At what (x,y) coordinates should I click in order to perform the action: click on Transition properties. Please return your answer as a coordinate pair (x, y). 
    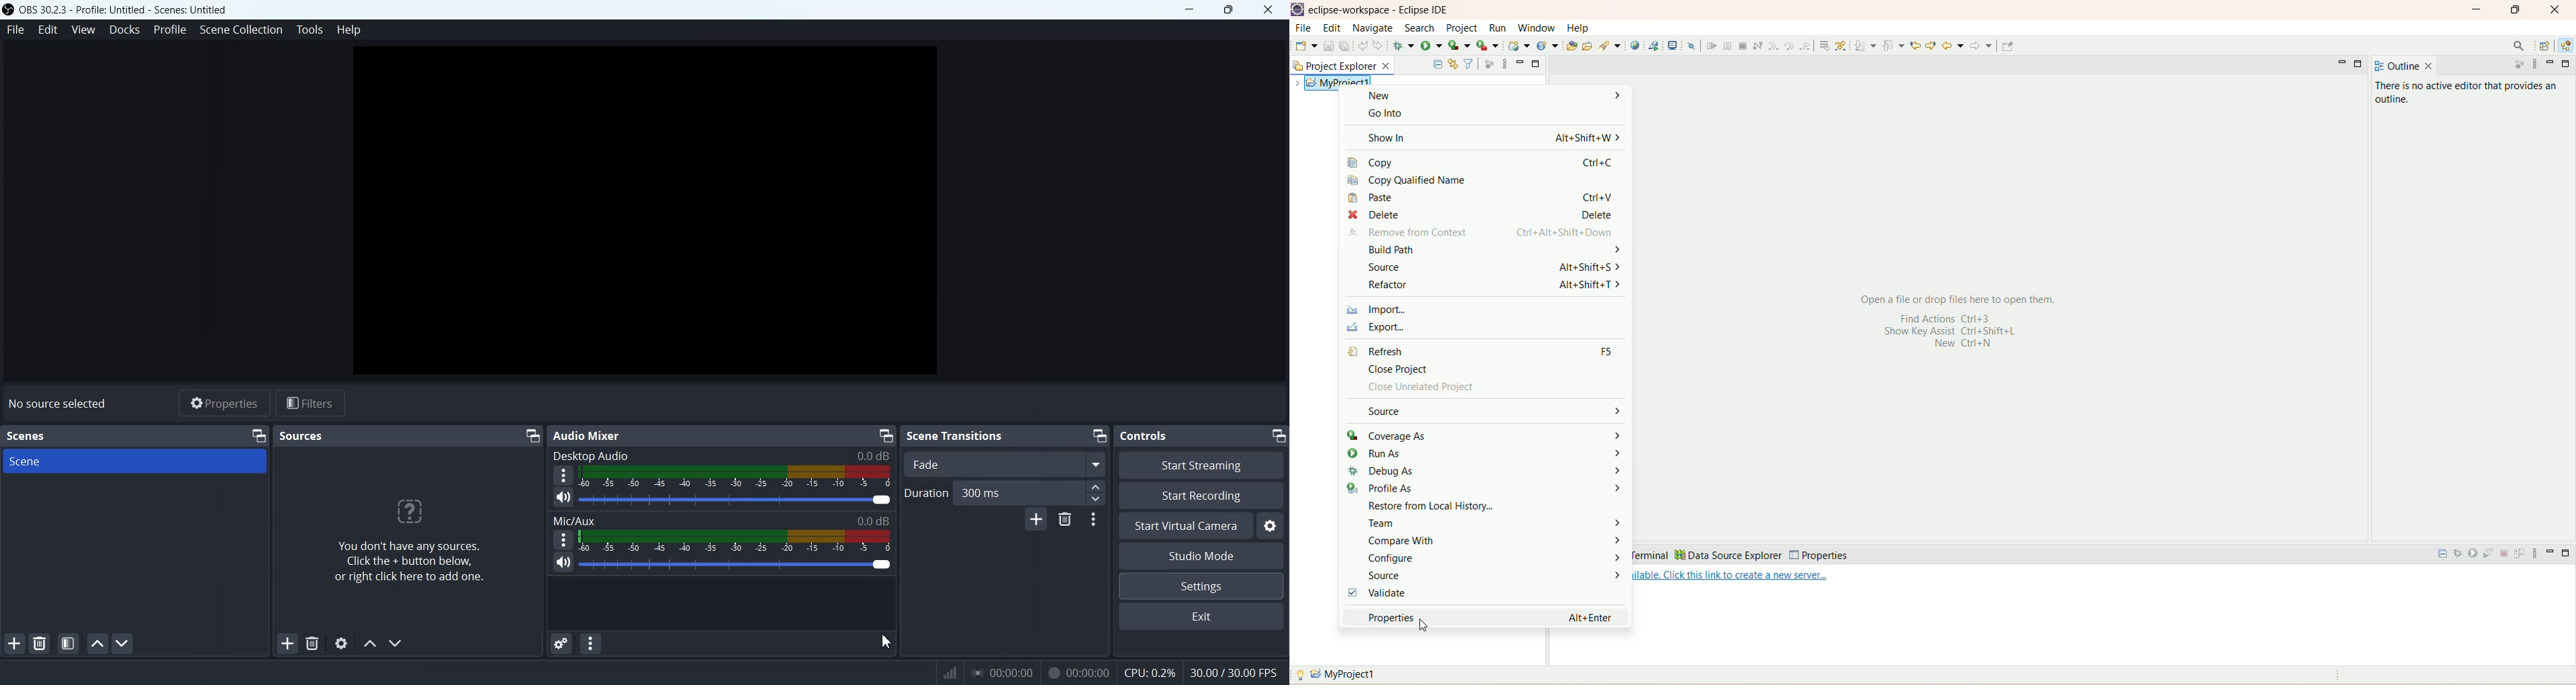
    Looking at the image, I should click on (1095, 520).